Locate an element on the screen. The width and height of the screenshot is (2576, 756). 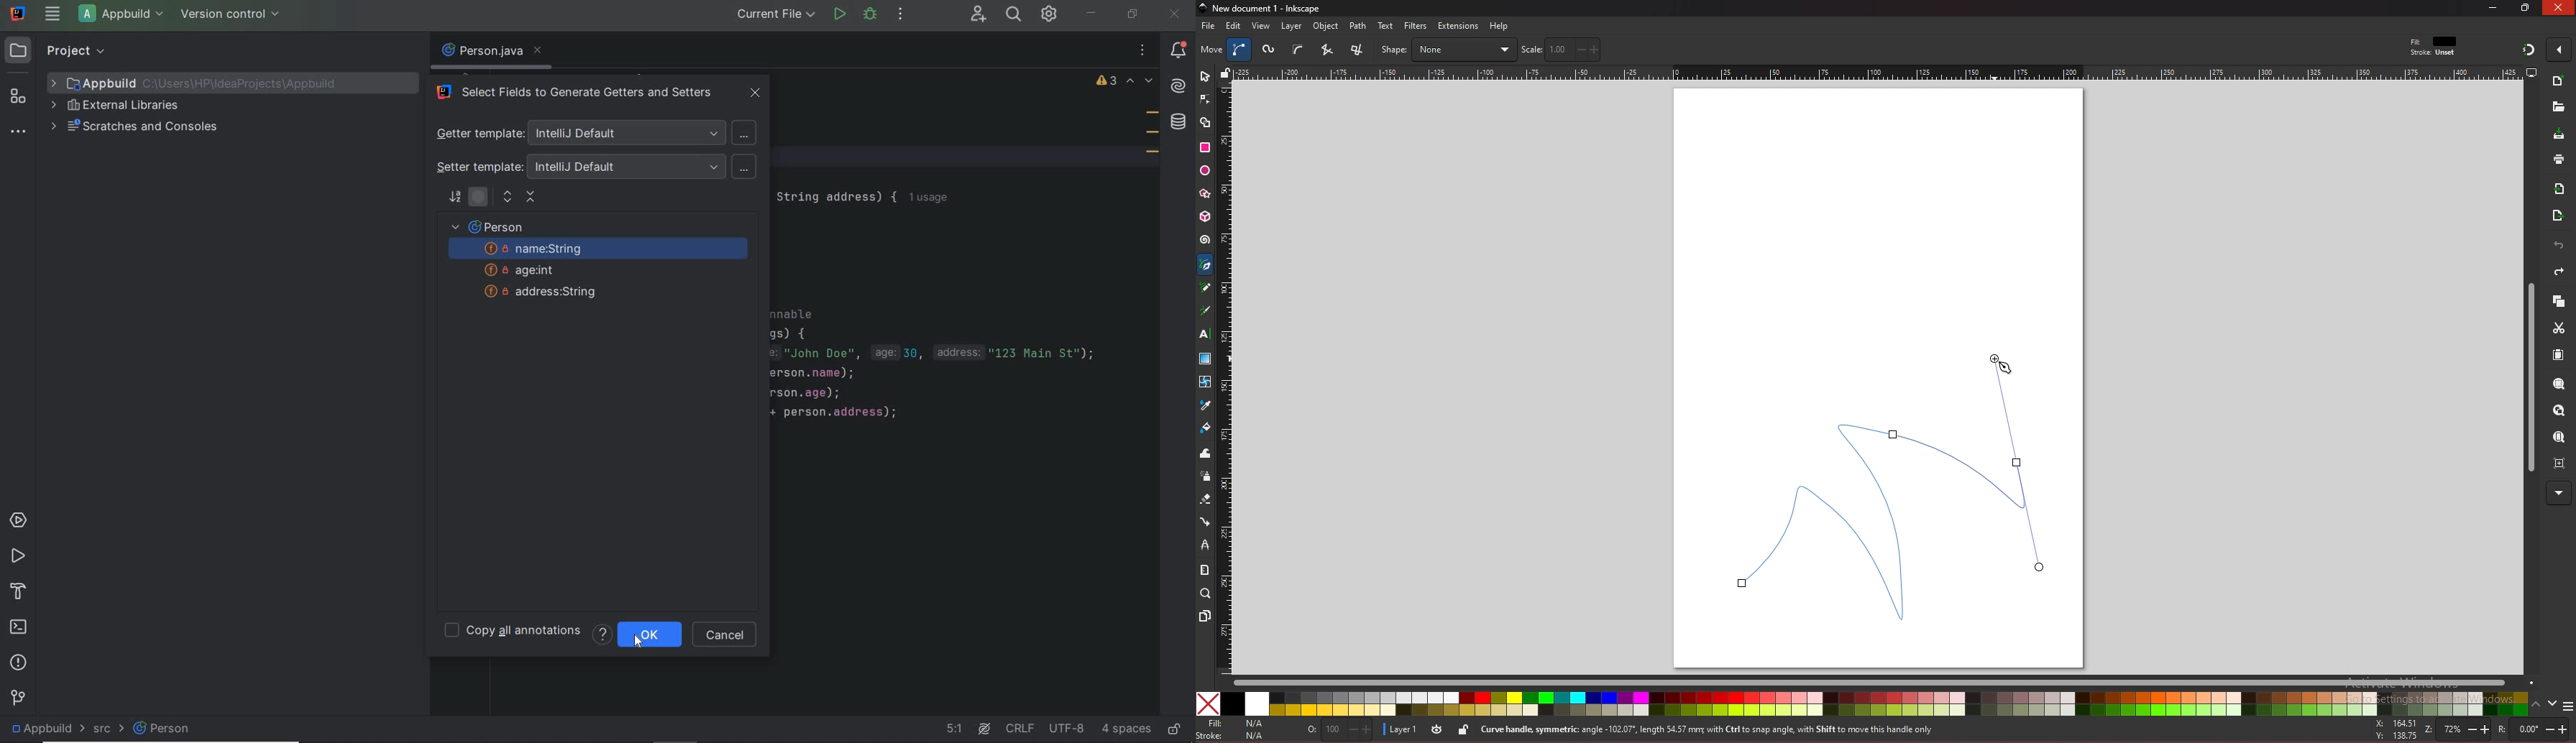
filters is located at coordinates (1416, 26).